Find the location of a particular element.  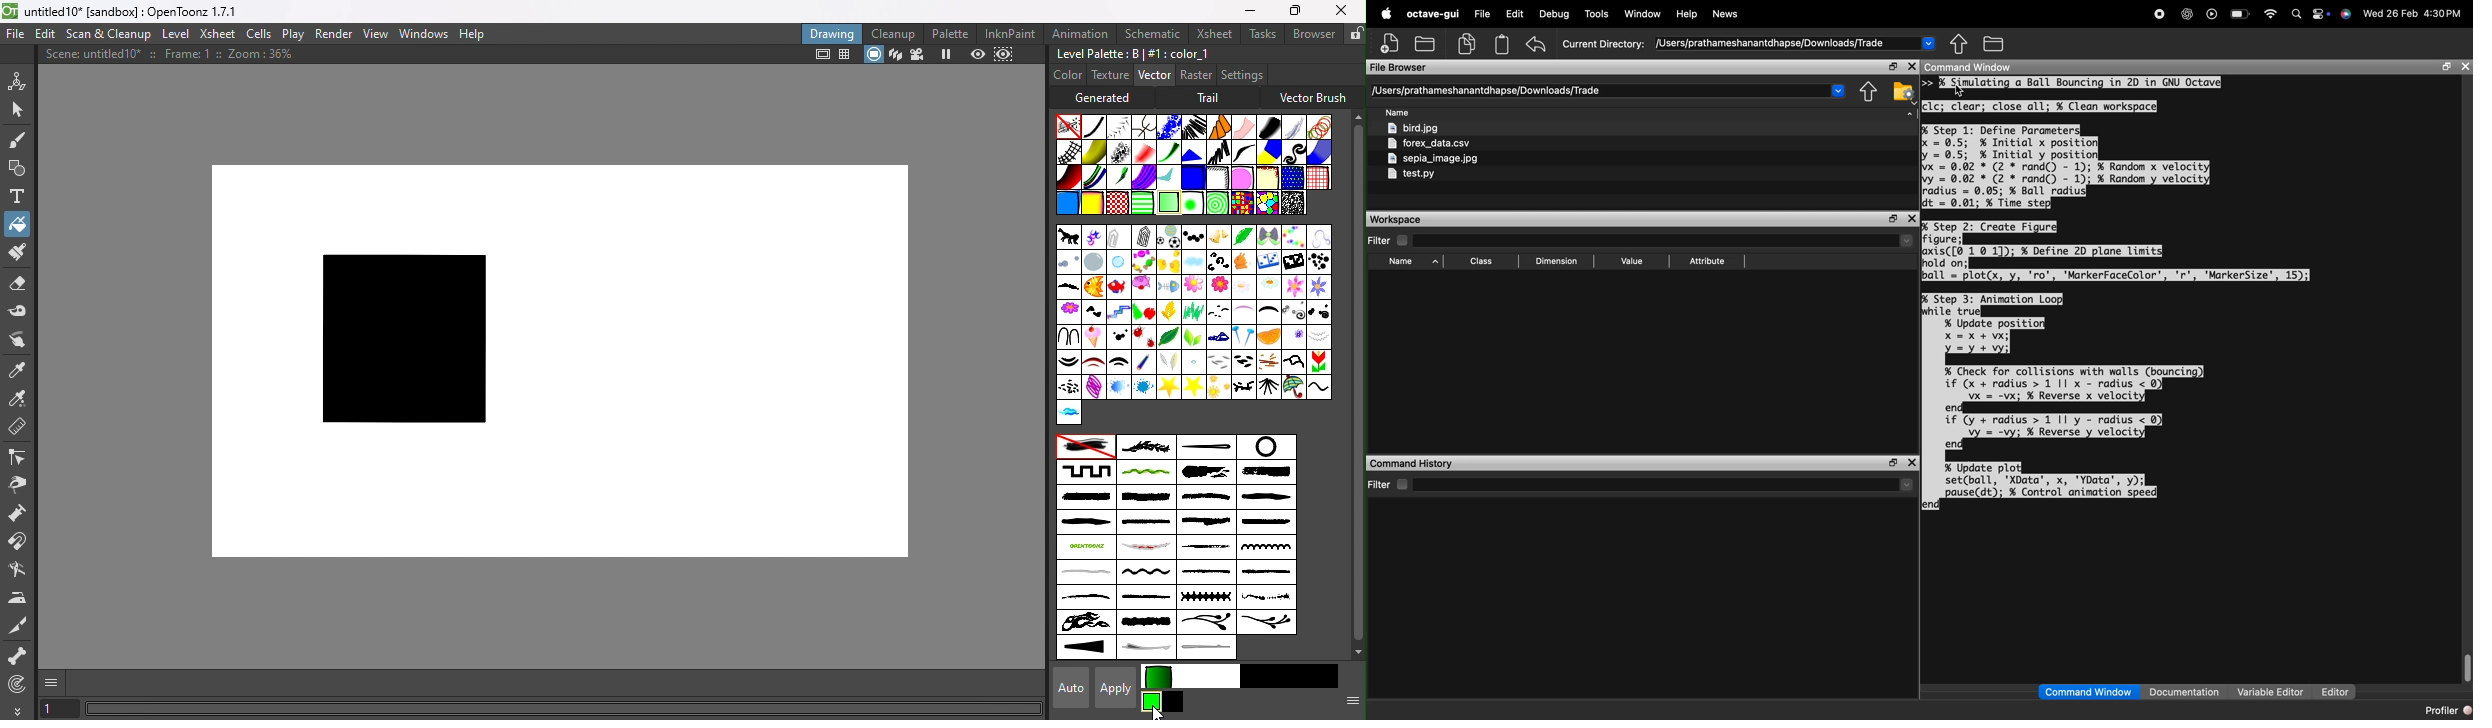

hedge is located at coordinates (1319, 311).